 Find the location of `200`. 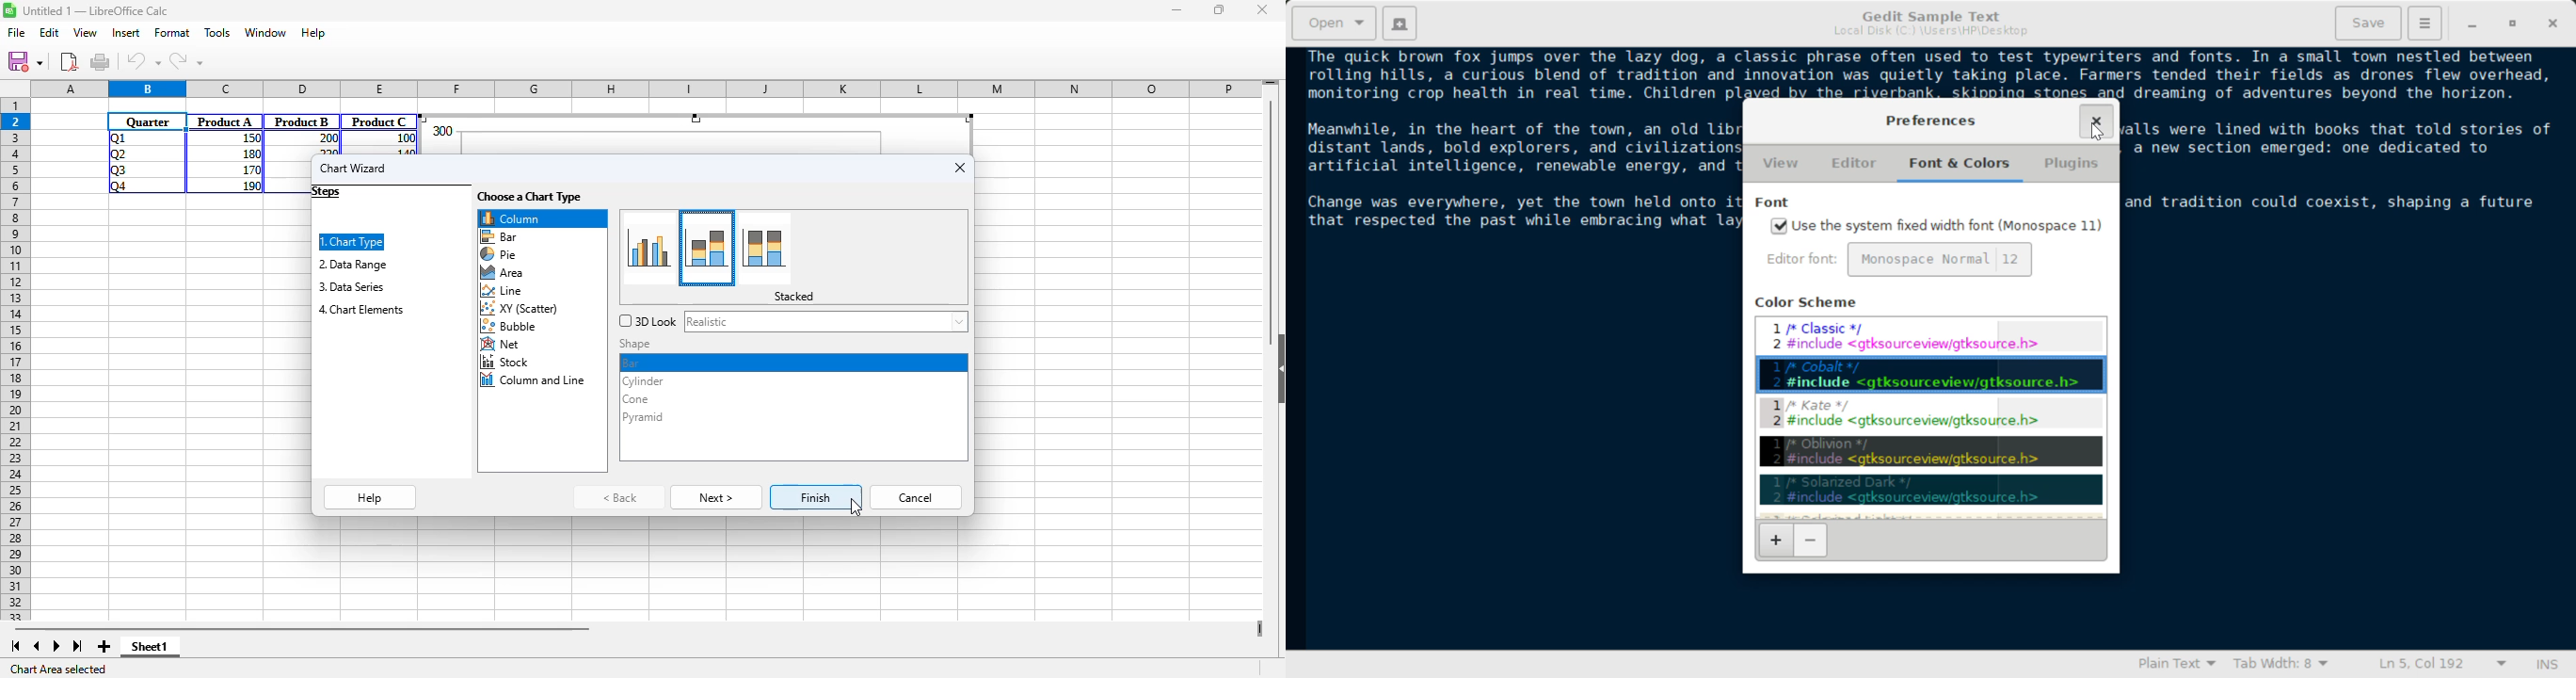

200 is located at coordinates (327, 138).